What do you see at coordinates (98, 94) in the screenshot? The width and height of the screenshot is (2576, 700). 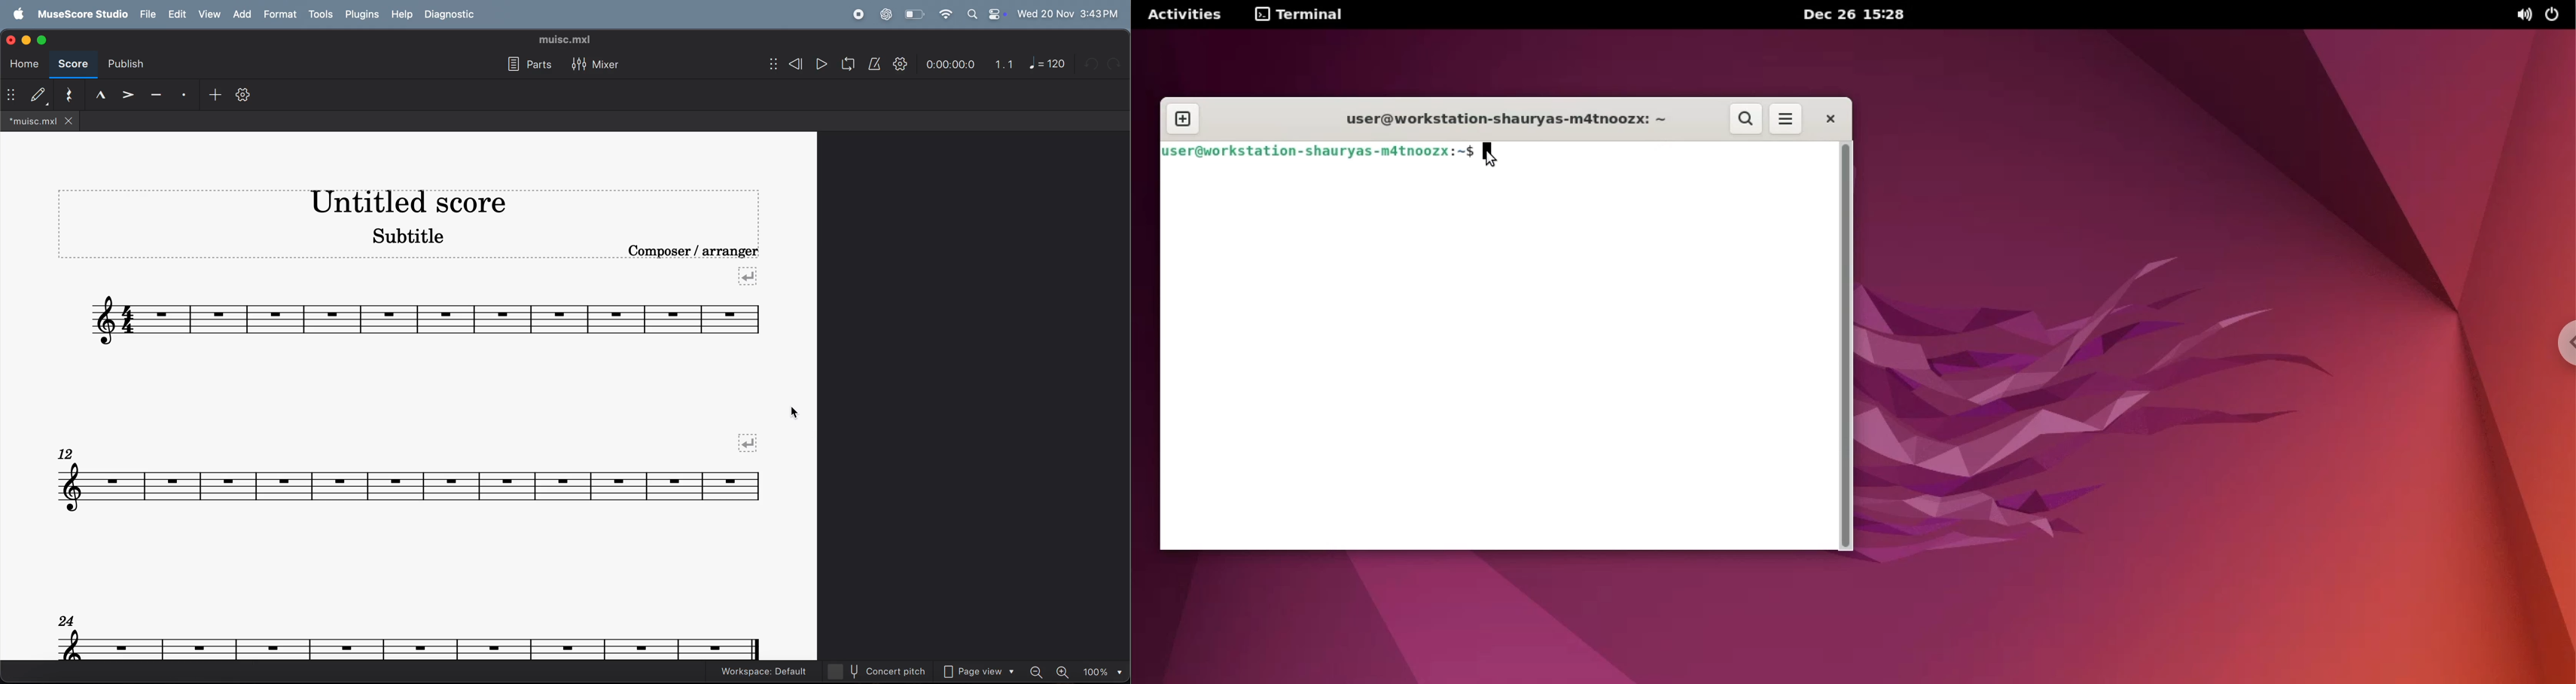 I see `marcato` at bounding box center [98, 94].